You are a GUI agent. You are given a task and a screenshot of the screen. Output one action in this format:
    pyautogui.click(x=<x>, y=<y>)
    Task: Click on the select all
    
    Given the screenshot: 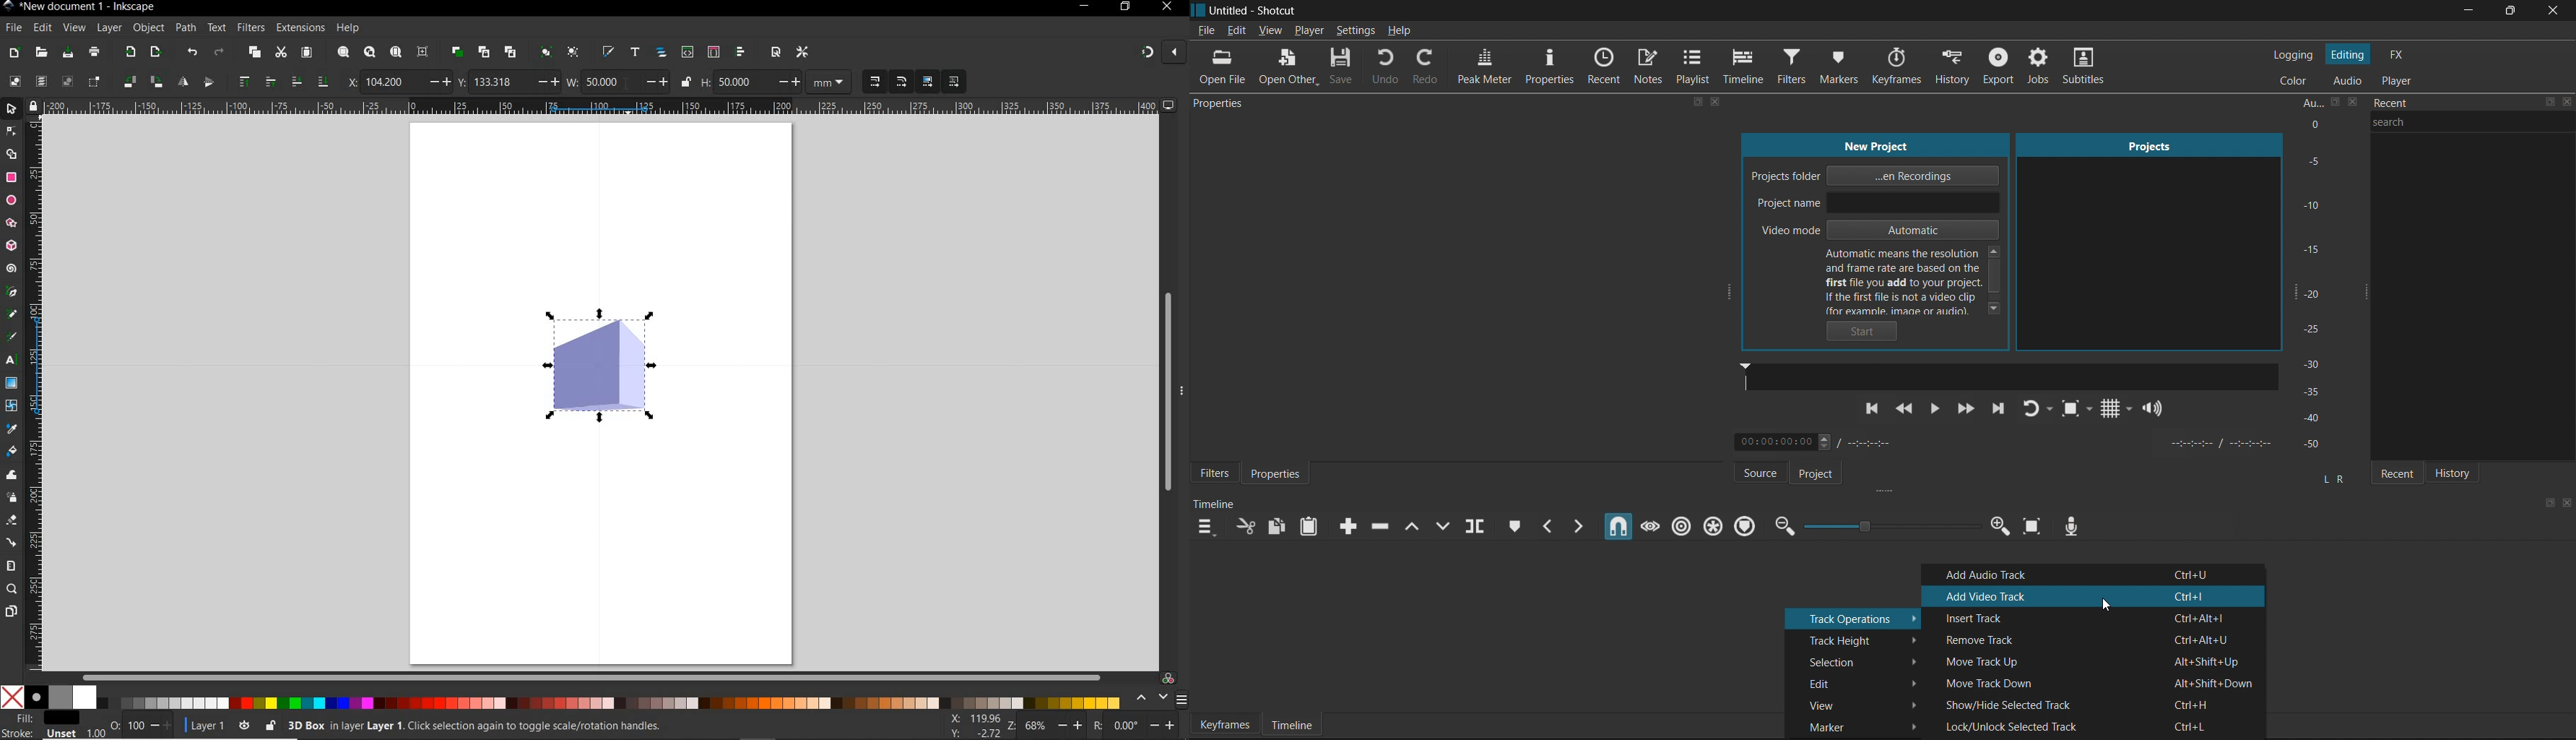 What is the action you would take?
    pyautogui.click(x=16, y=79)
    